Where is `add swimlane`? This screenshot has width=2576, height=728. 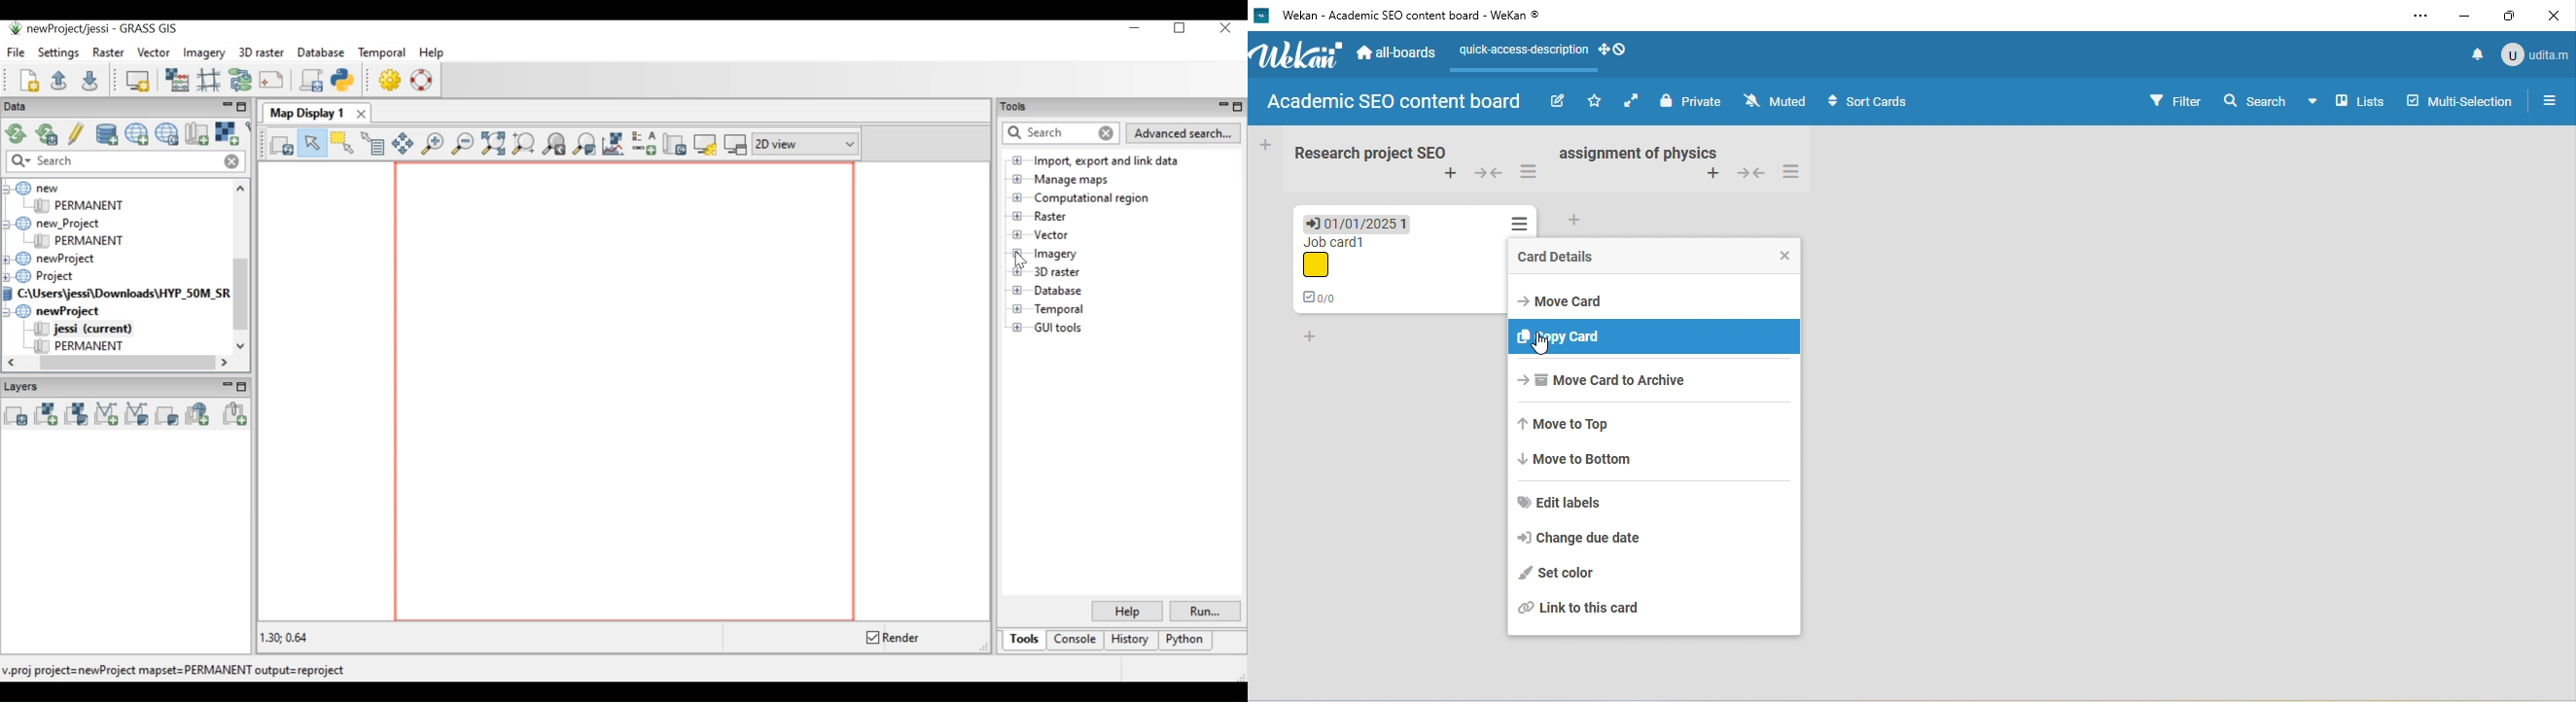 add swimlane is located at coordinates (1453, 176).